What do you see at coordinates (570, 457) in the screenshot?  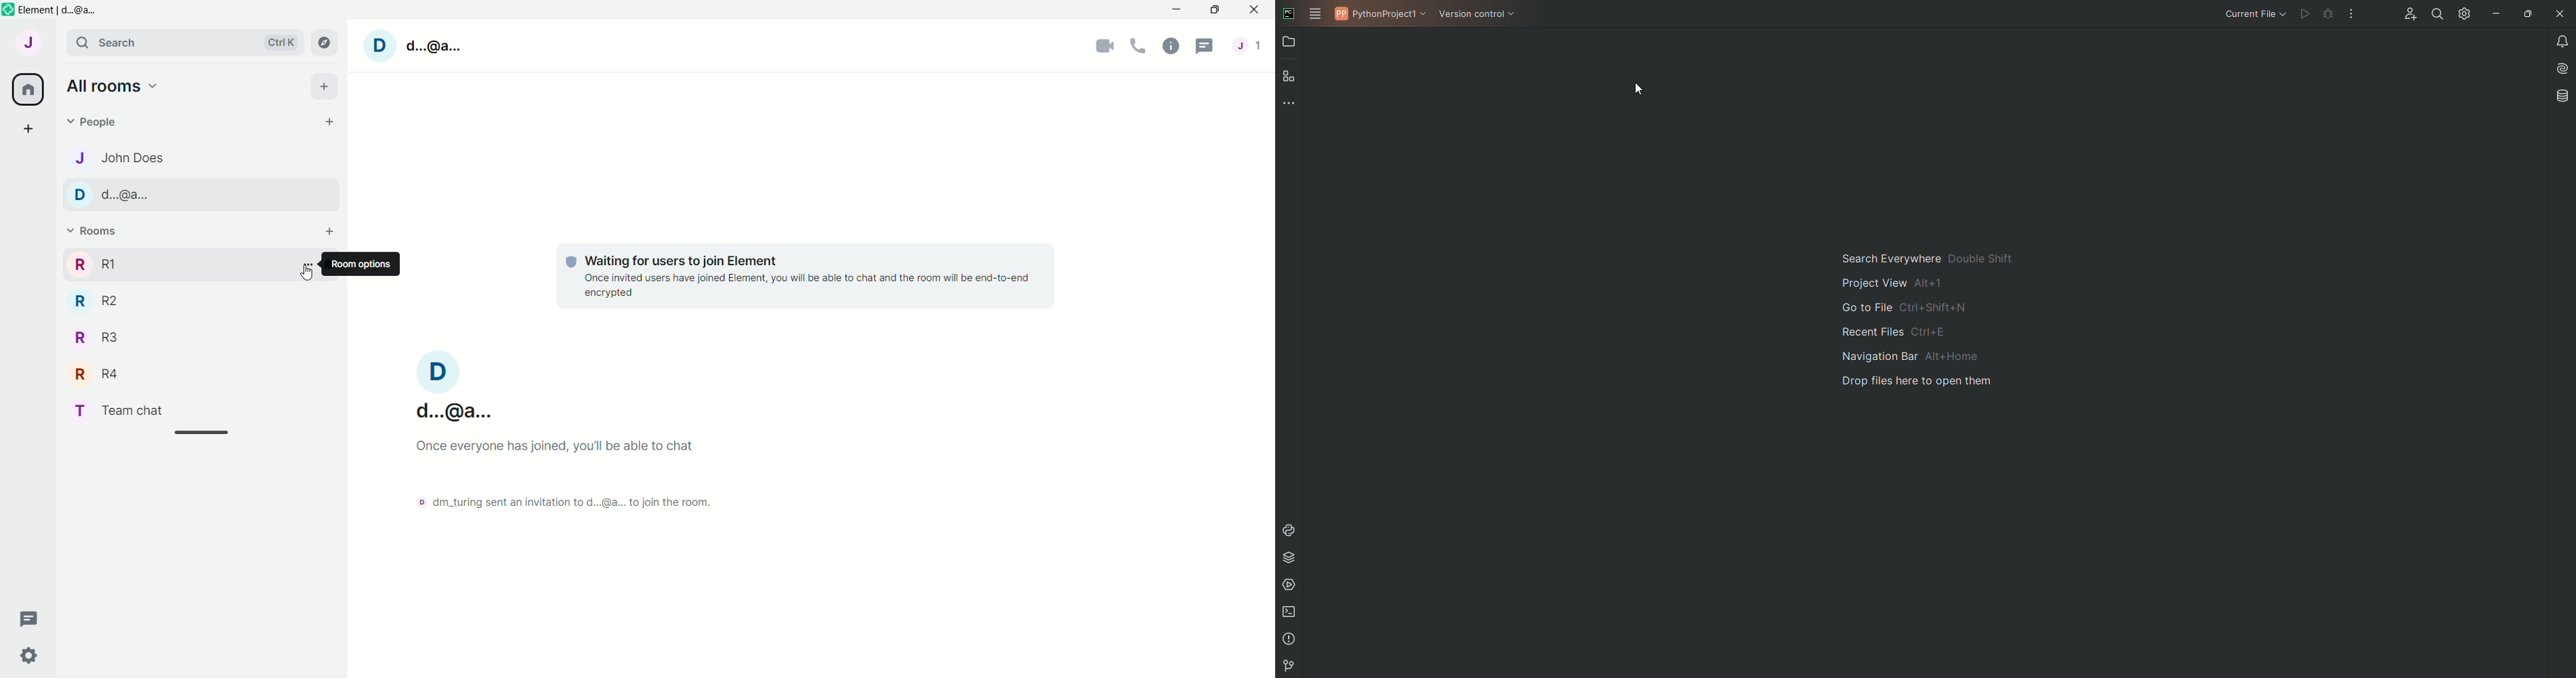 I see `d...@a...Ince everyone has joined, you'll be able to chat> dm_turing sent an invitation to d...@a... to join the room.` at bounding box center [570, 457].